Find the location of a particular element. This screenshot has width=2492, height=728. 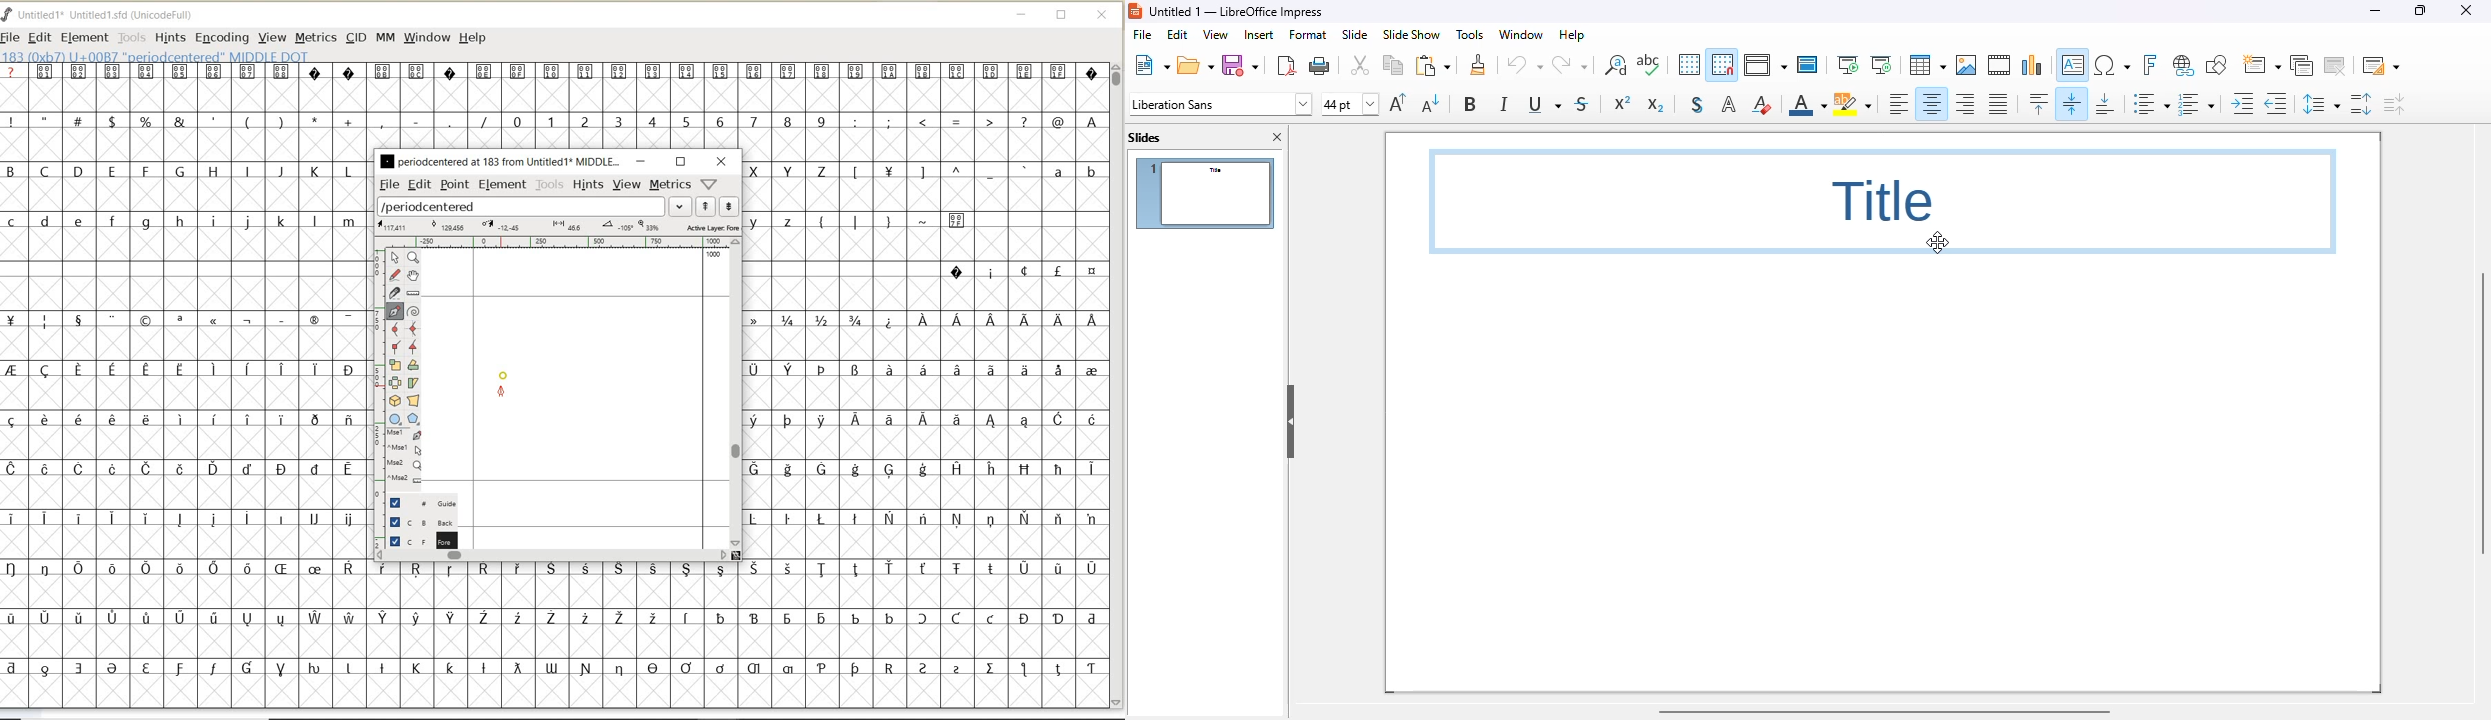

special characters is located at coordinates (734, 624).